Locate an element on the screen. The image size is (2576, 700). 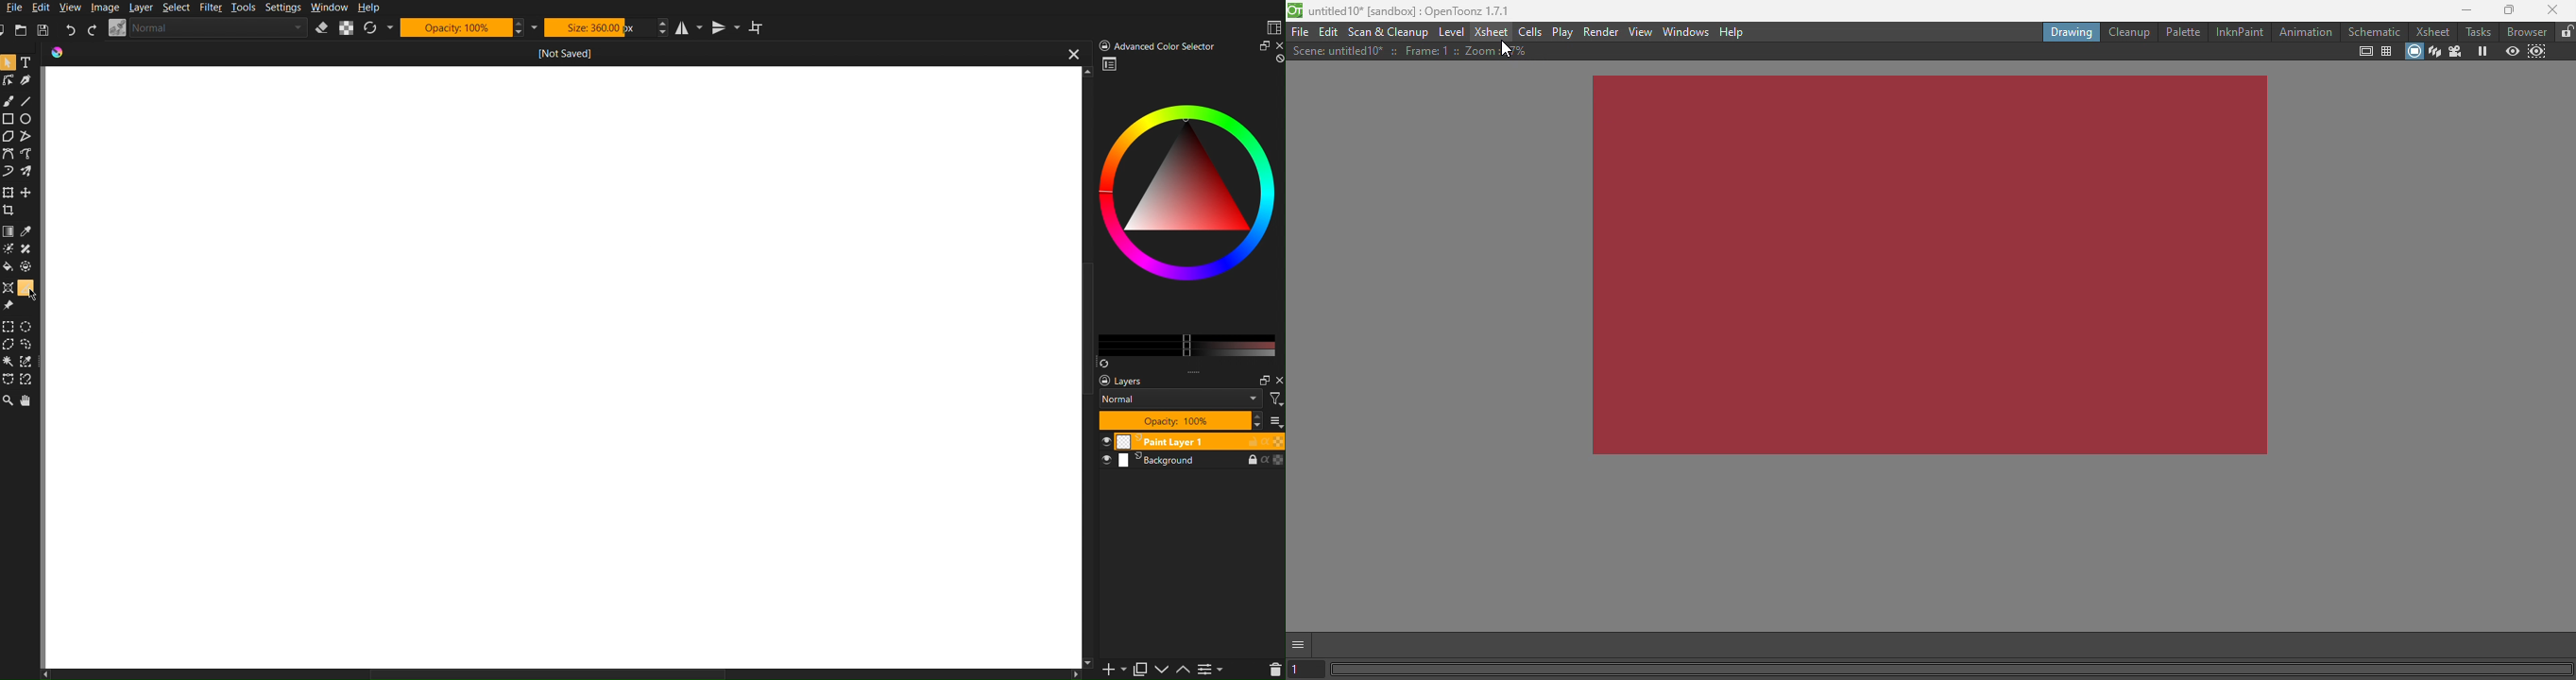
Edit is located at coordinates (1330, 33).